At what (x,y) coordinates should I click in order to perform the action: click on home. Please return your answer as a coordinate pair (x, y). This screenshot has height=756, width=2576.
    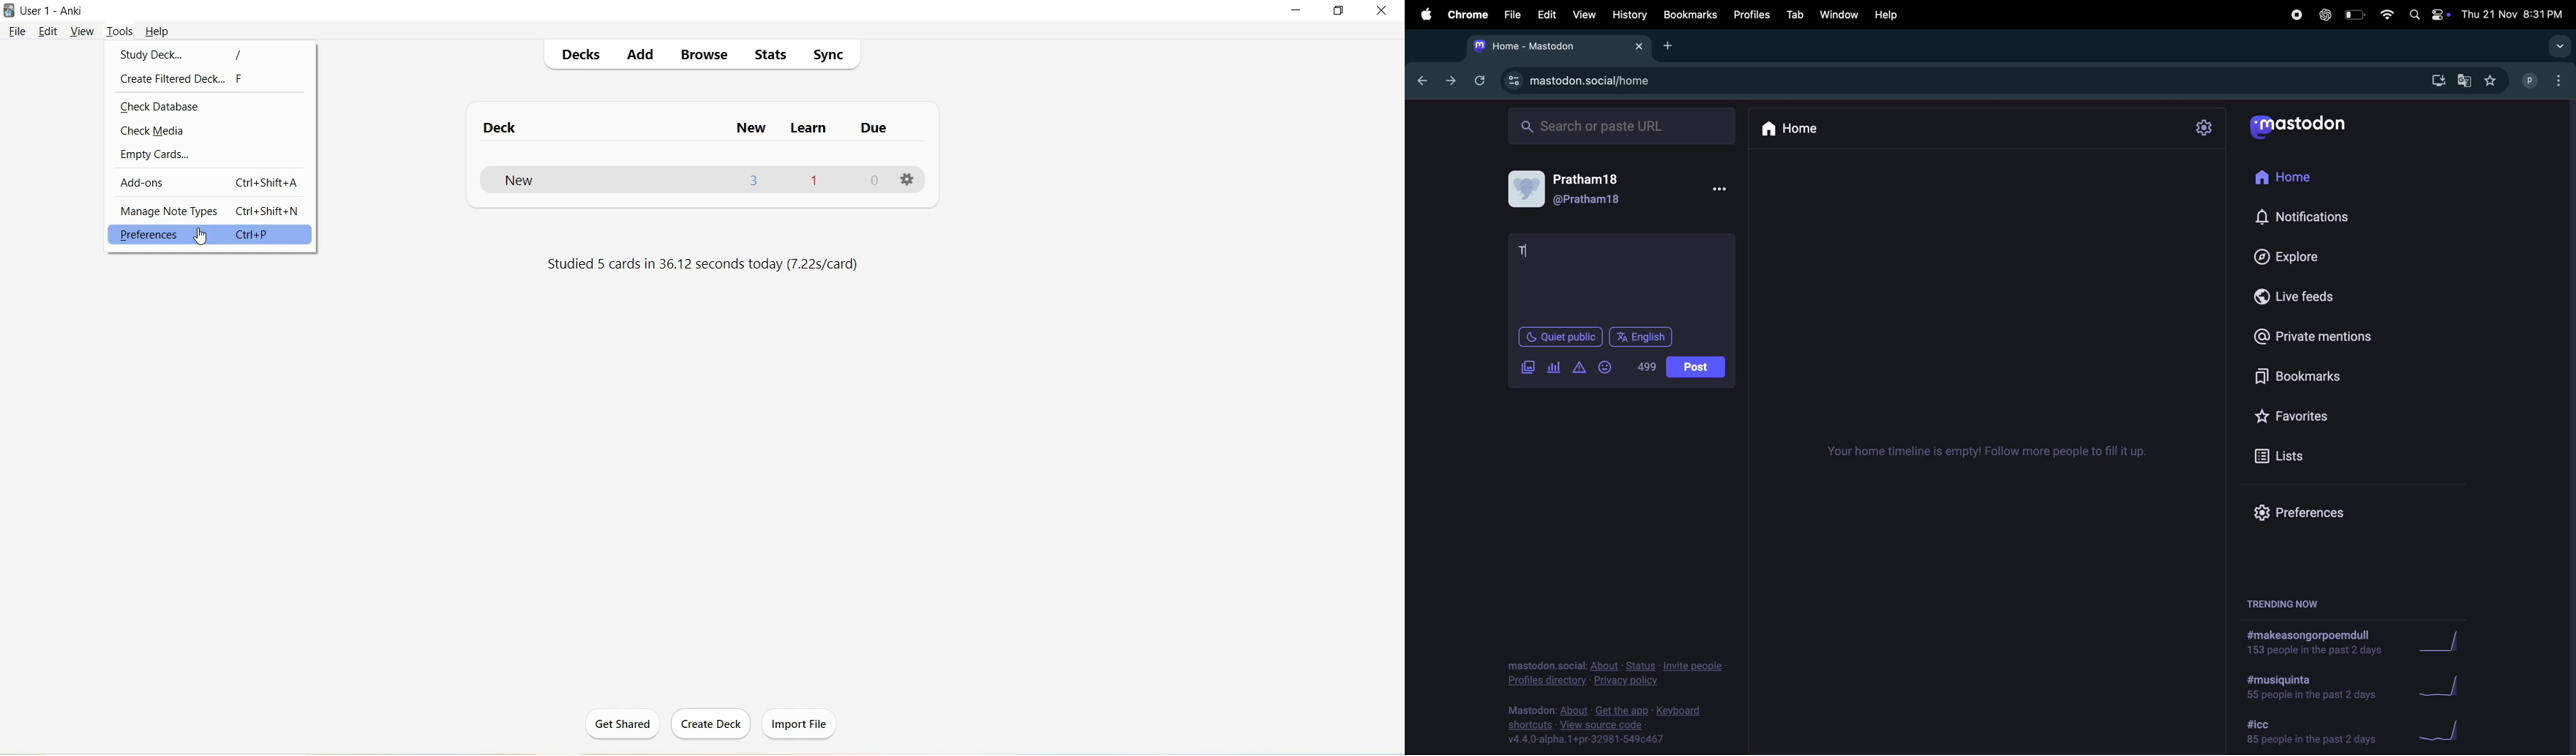
    Looking at the image, I should click on (2288, 179).